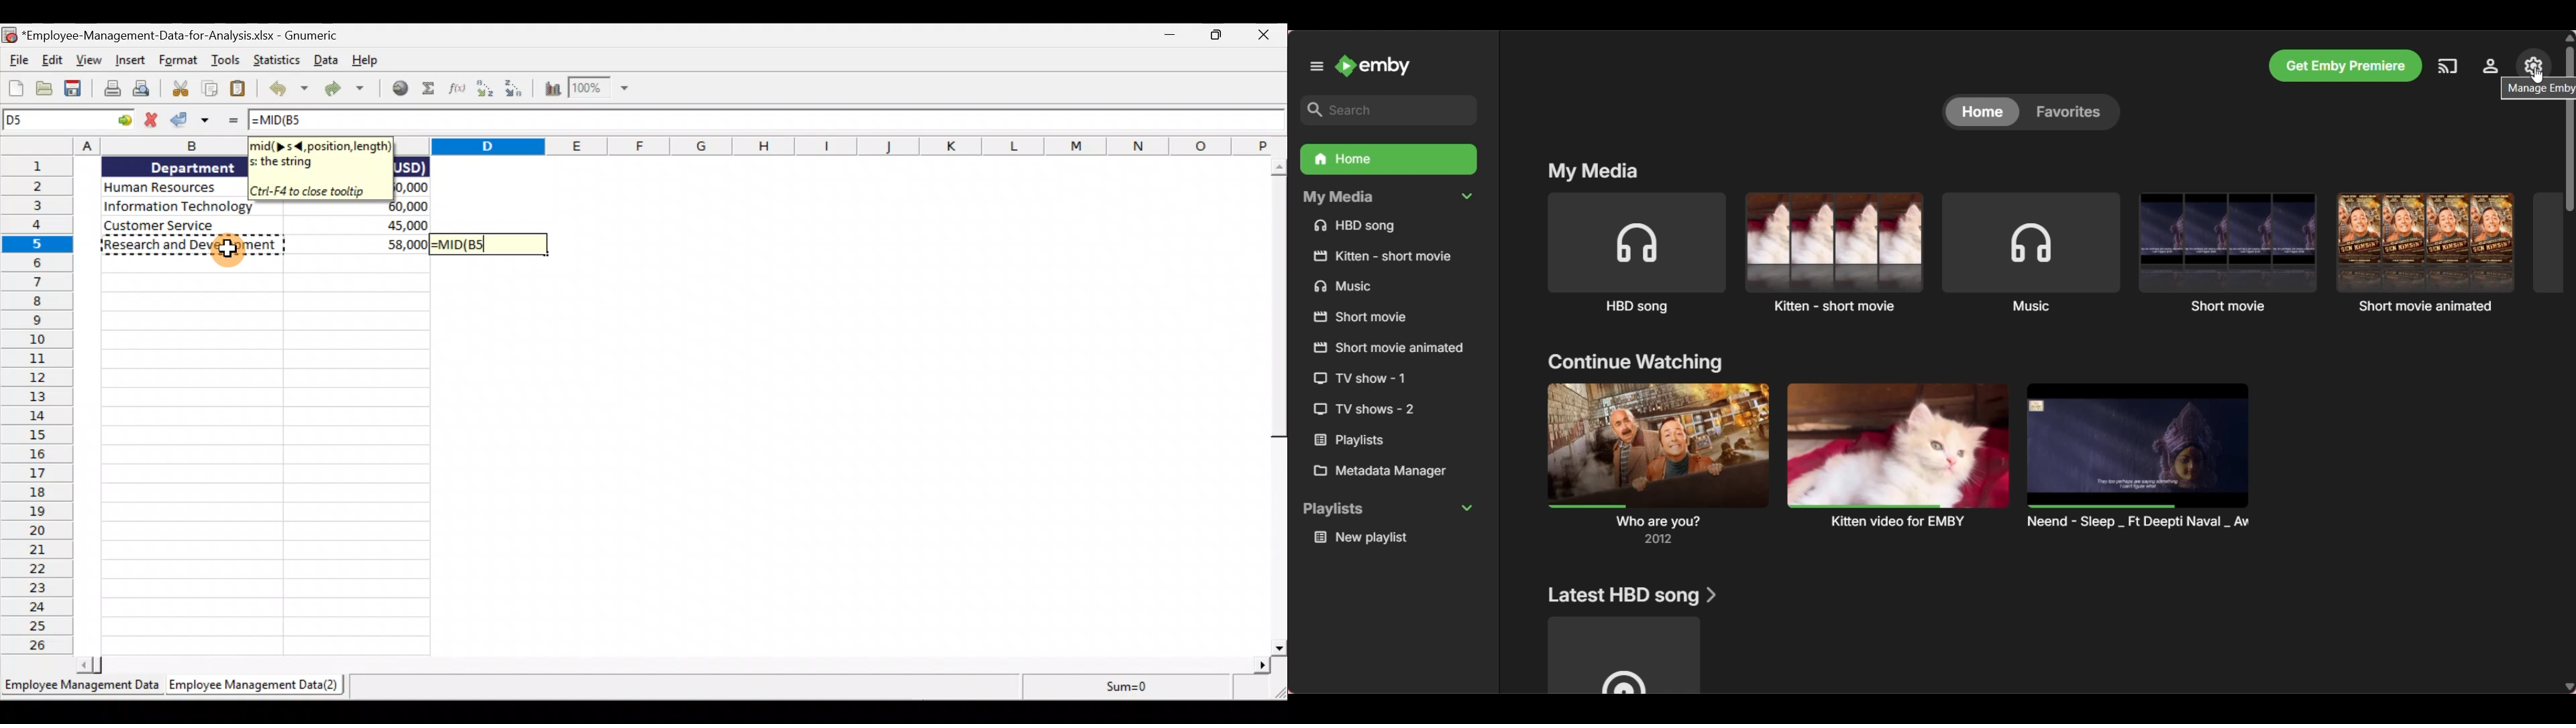 The height and width of the screenshot is (728, 2576). What do you see at coordinates (325, 61) in the screenshot?
I see `Data` at bounding box center [325, 61].